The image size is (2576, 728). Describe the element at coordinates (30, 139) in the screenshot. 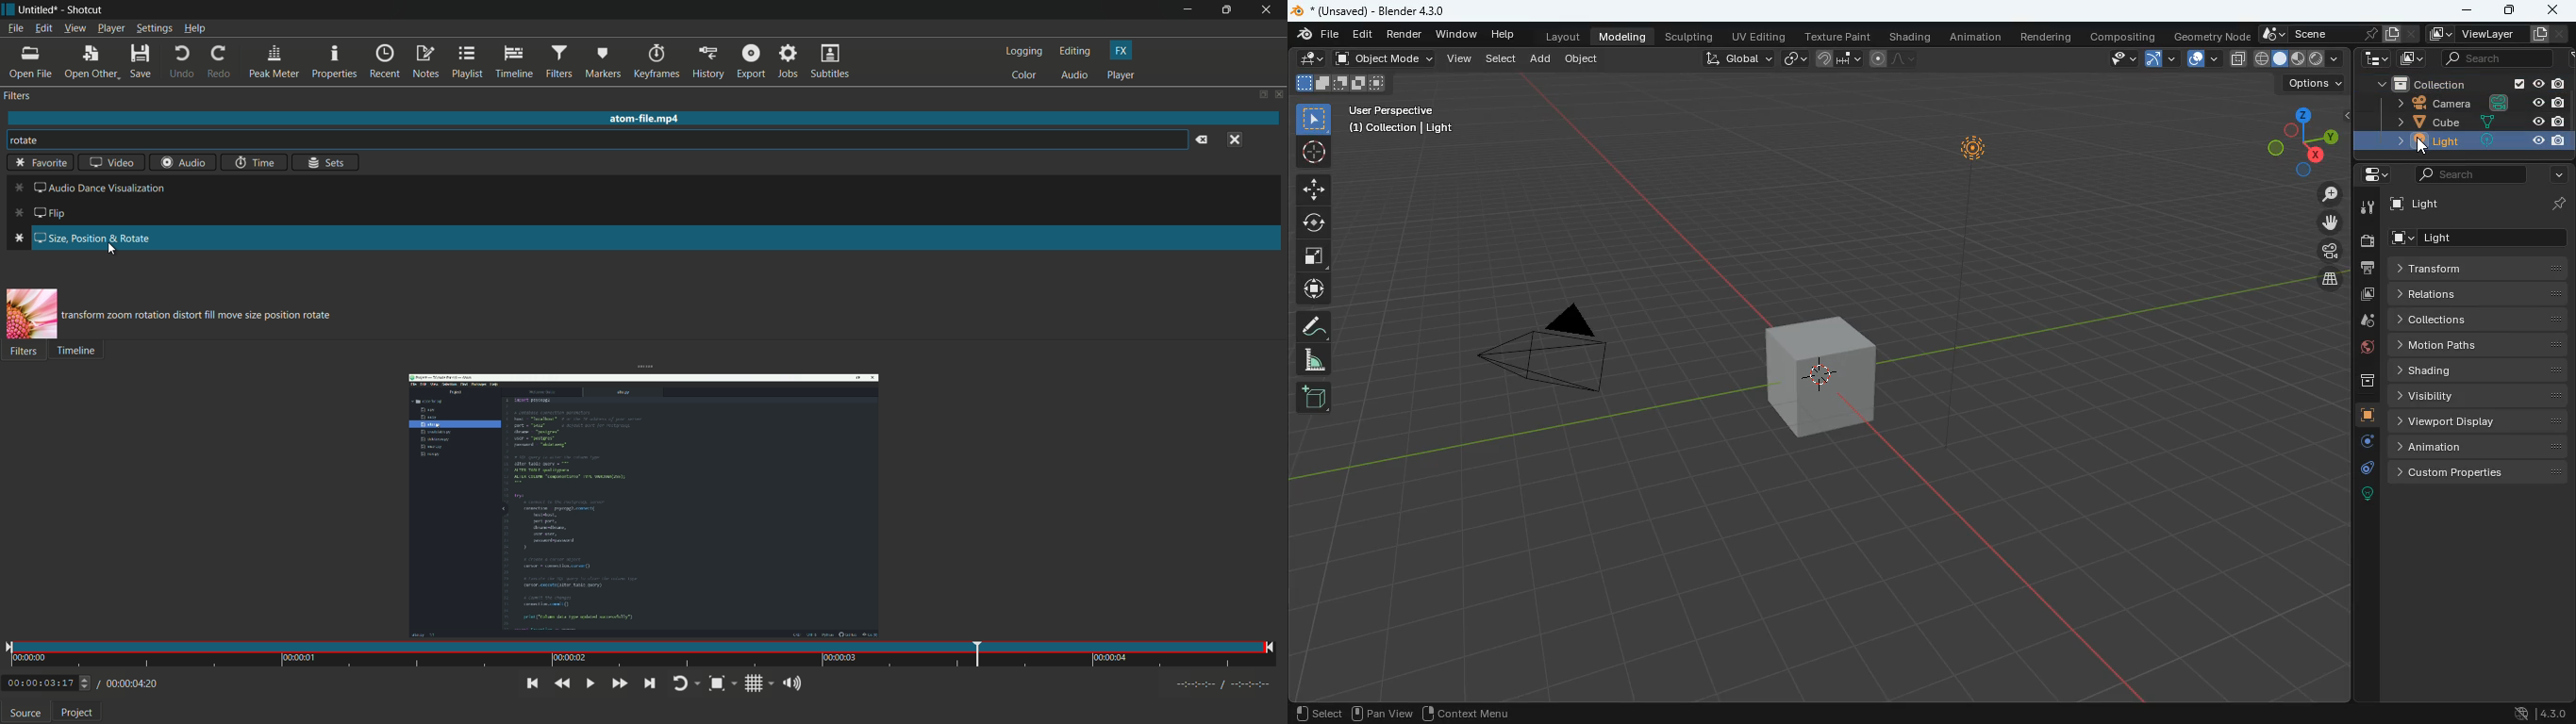

I see `rotate` at that location.